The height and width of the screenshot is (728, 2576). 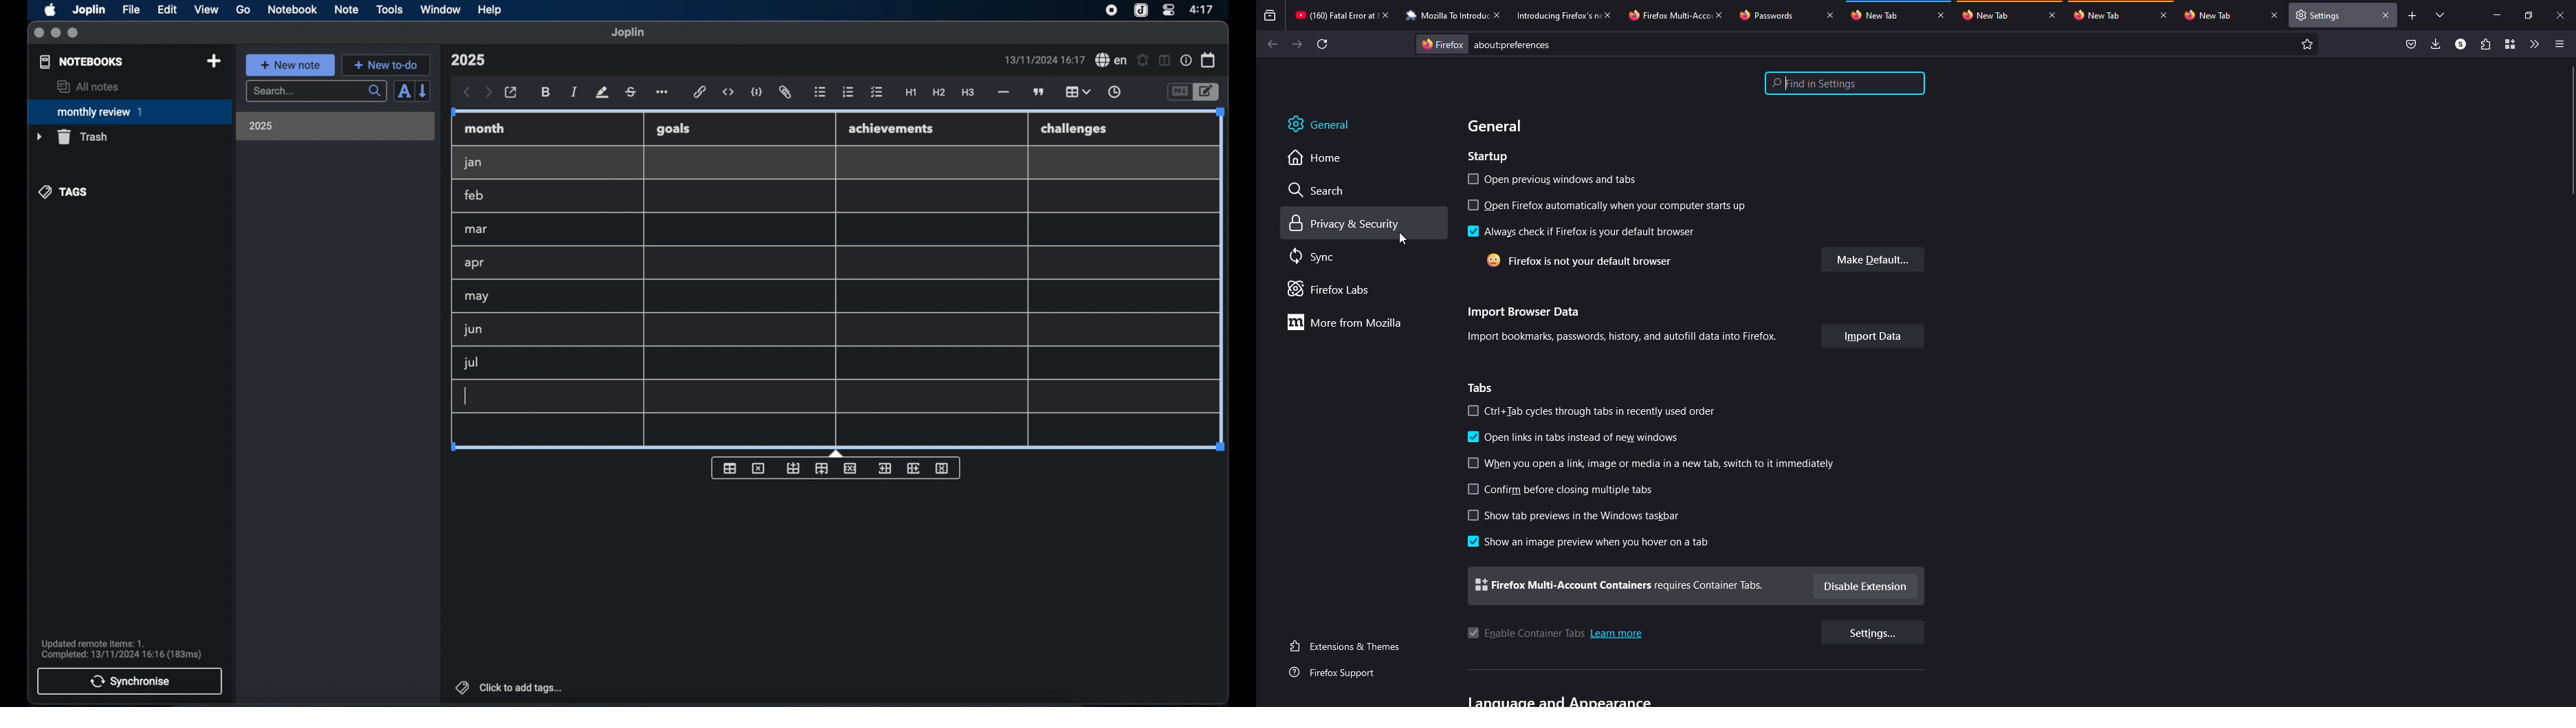 I want to click on note properties, so click(x=1186, y=61).